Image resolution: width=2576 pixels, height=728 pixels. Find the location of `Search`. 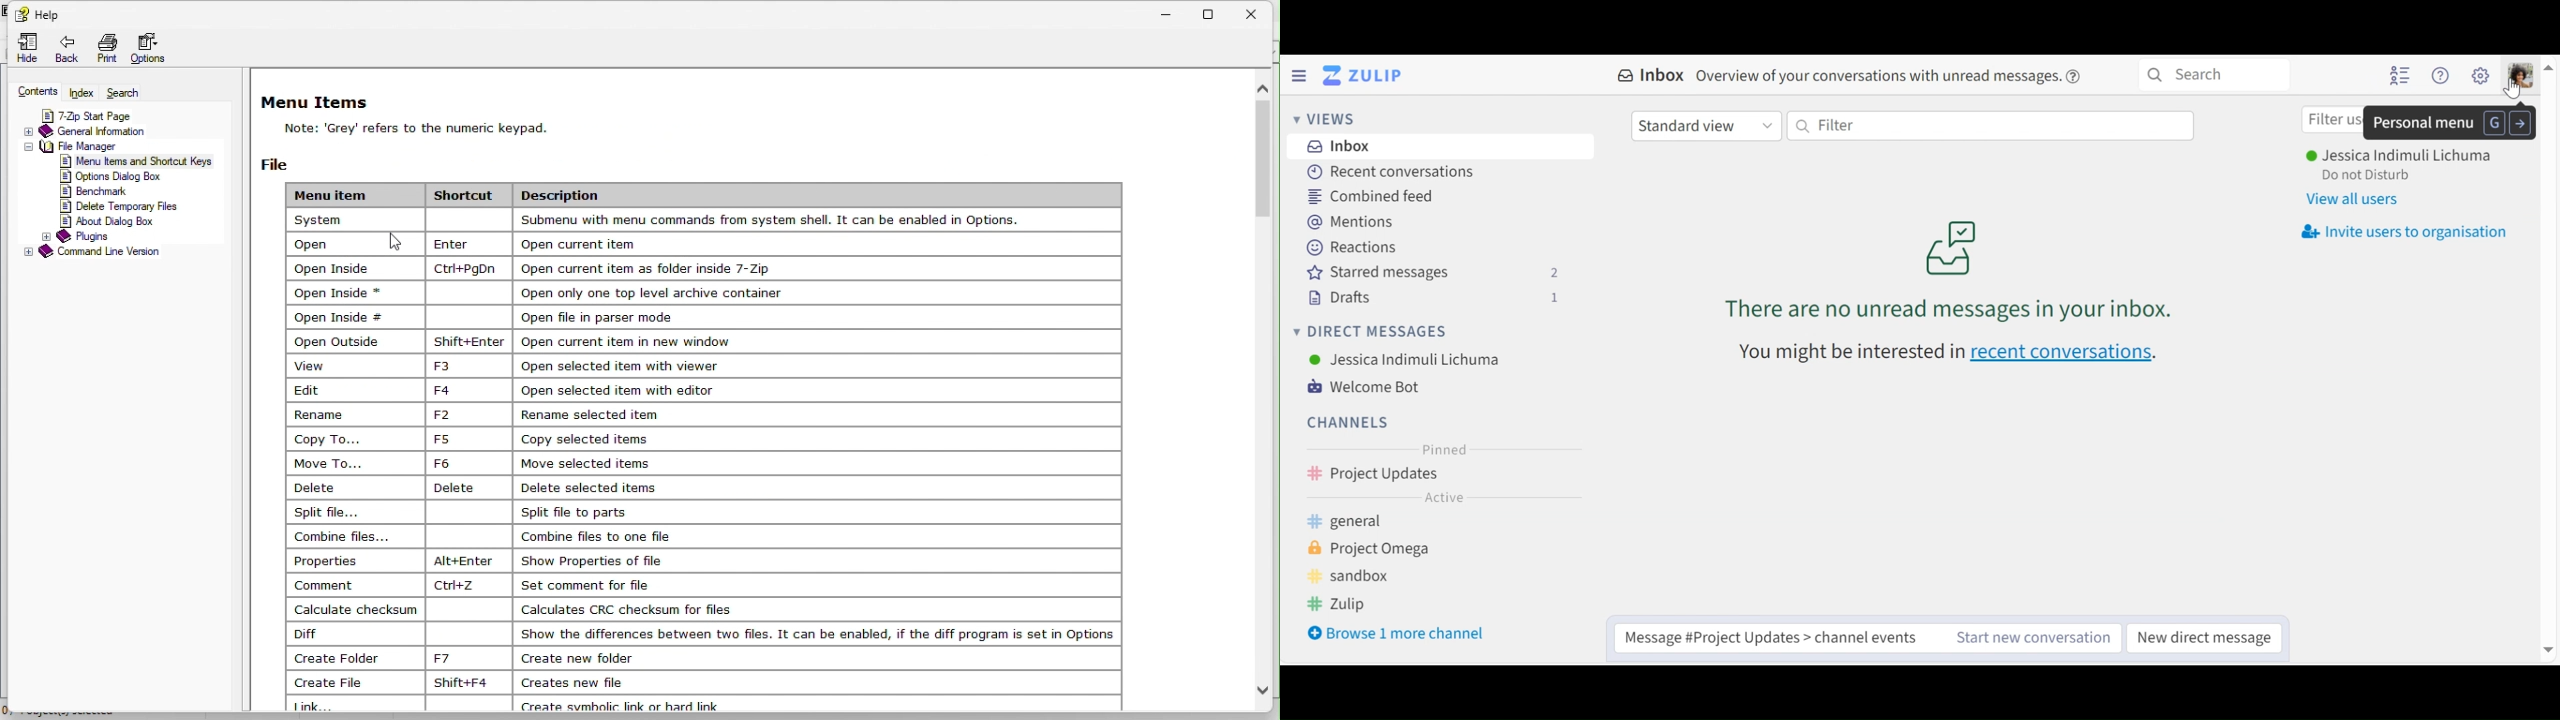

Search is located at coordinates (2214, 75).